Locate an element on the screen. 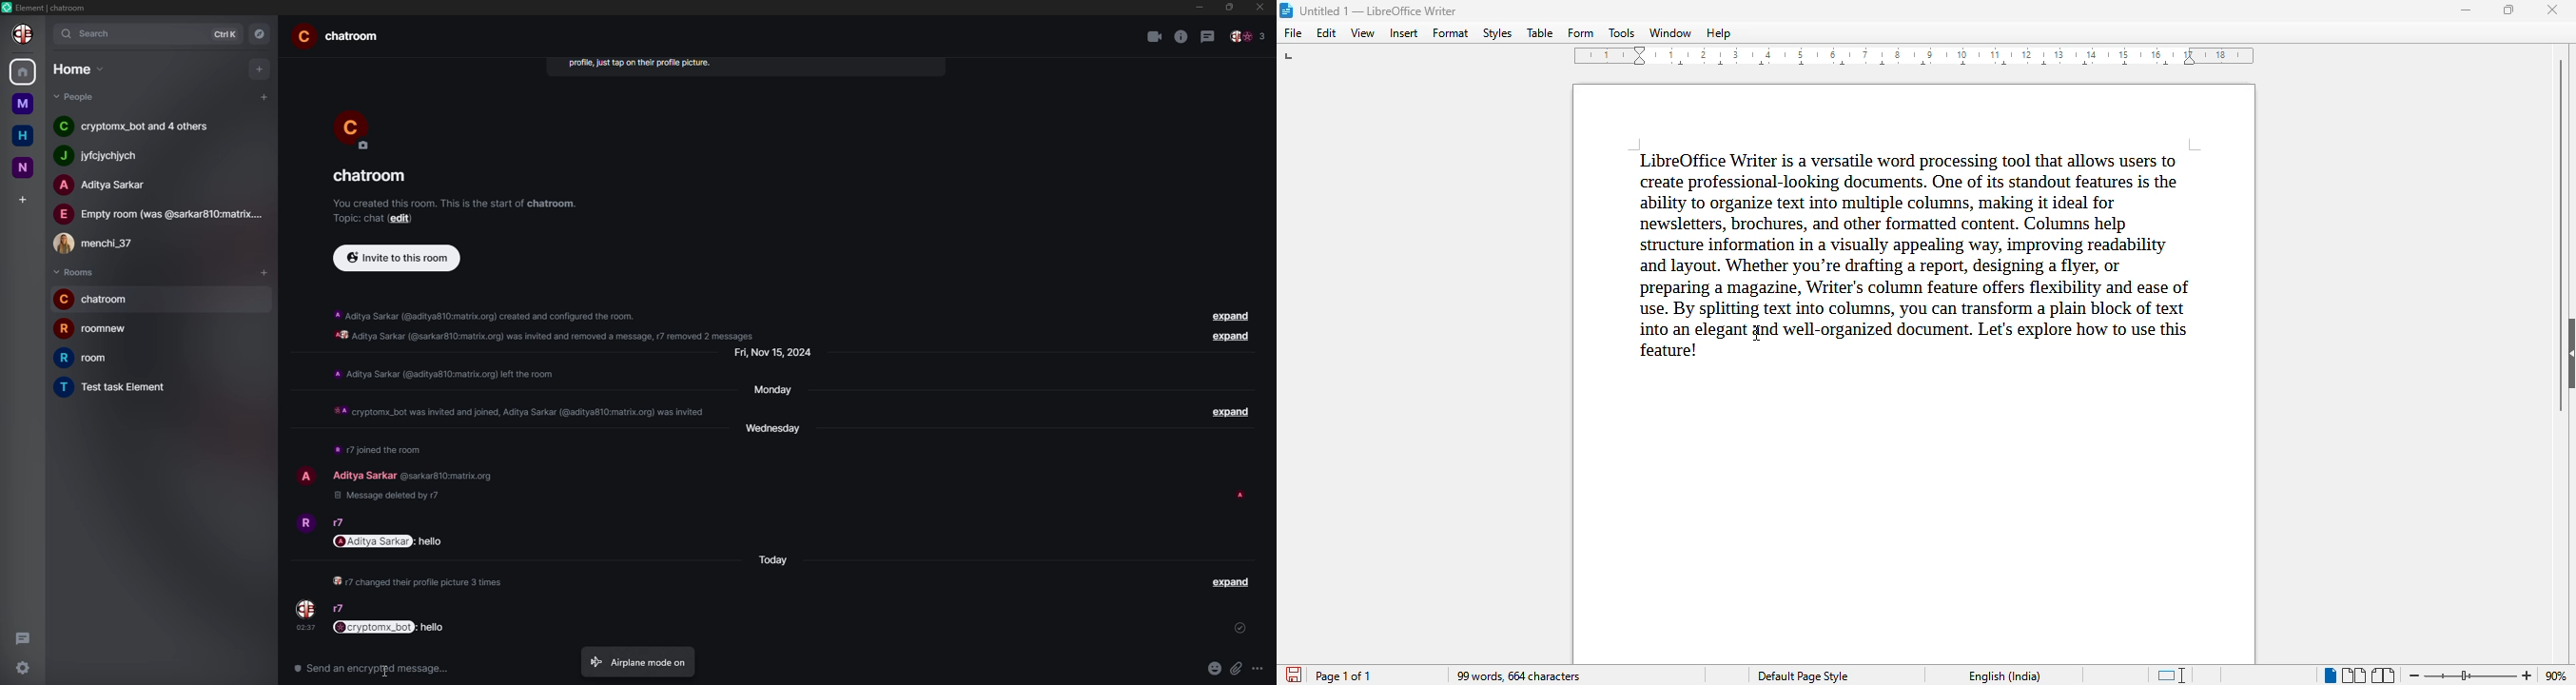 This screenshot has width=2576, height=700. maximize is located at coordinates (2510, 10).